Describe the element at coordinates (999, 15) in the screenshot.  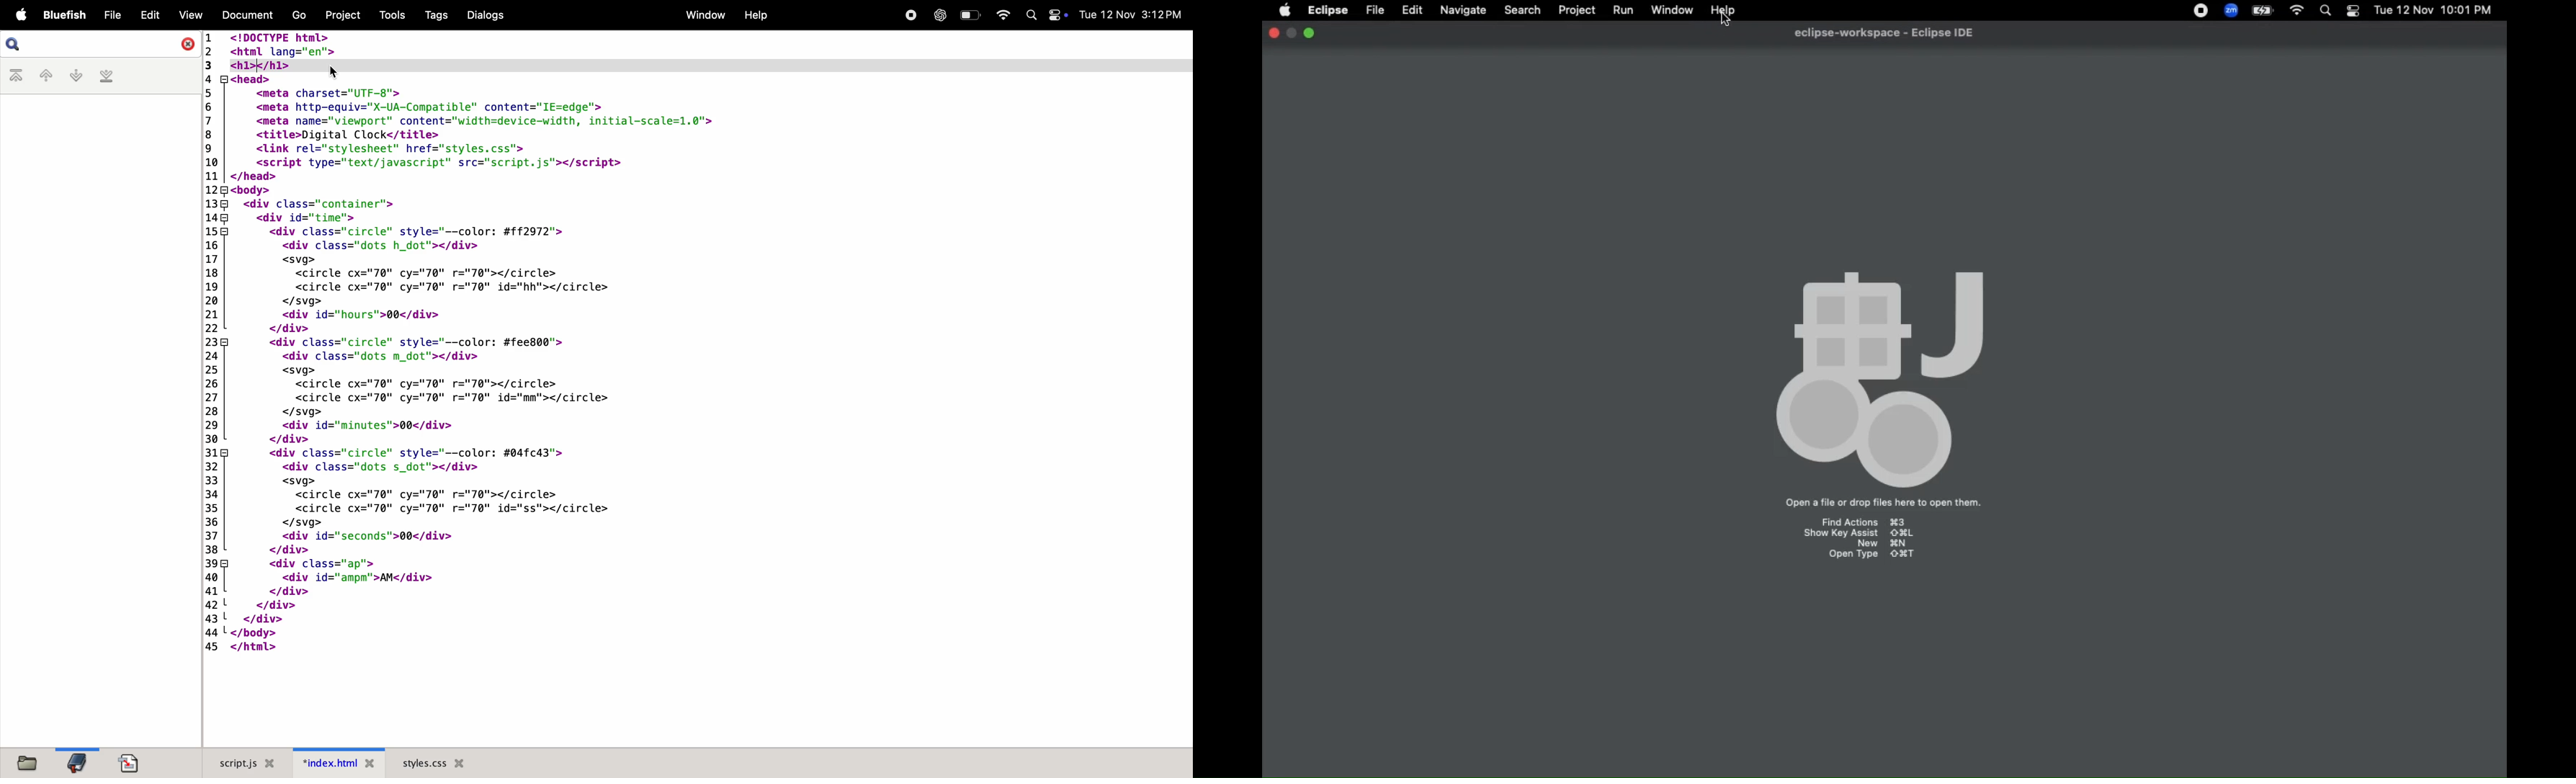
I see `wifi` at that location.